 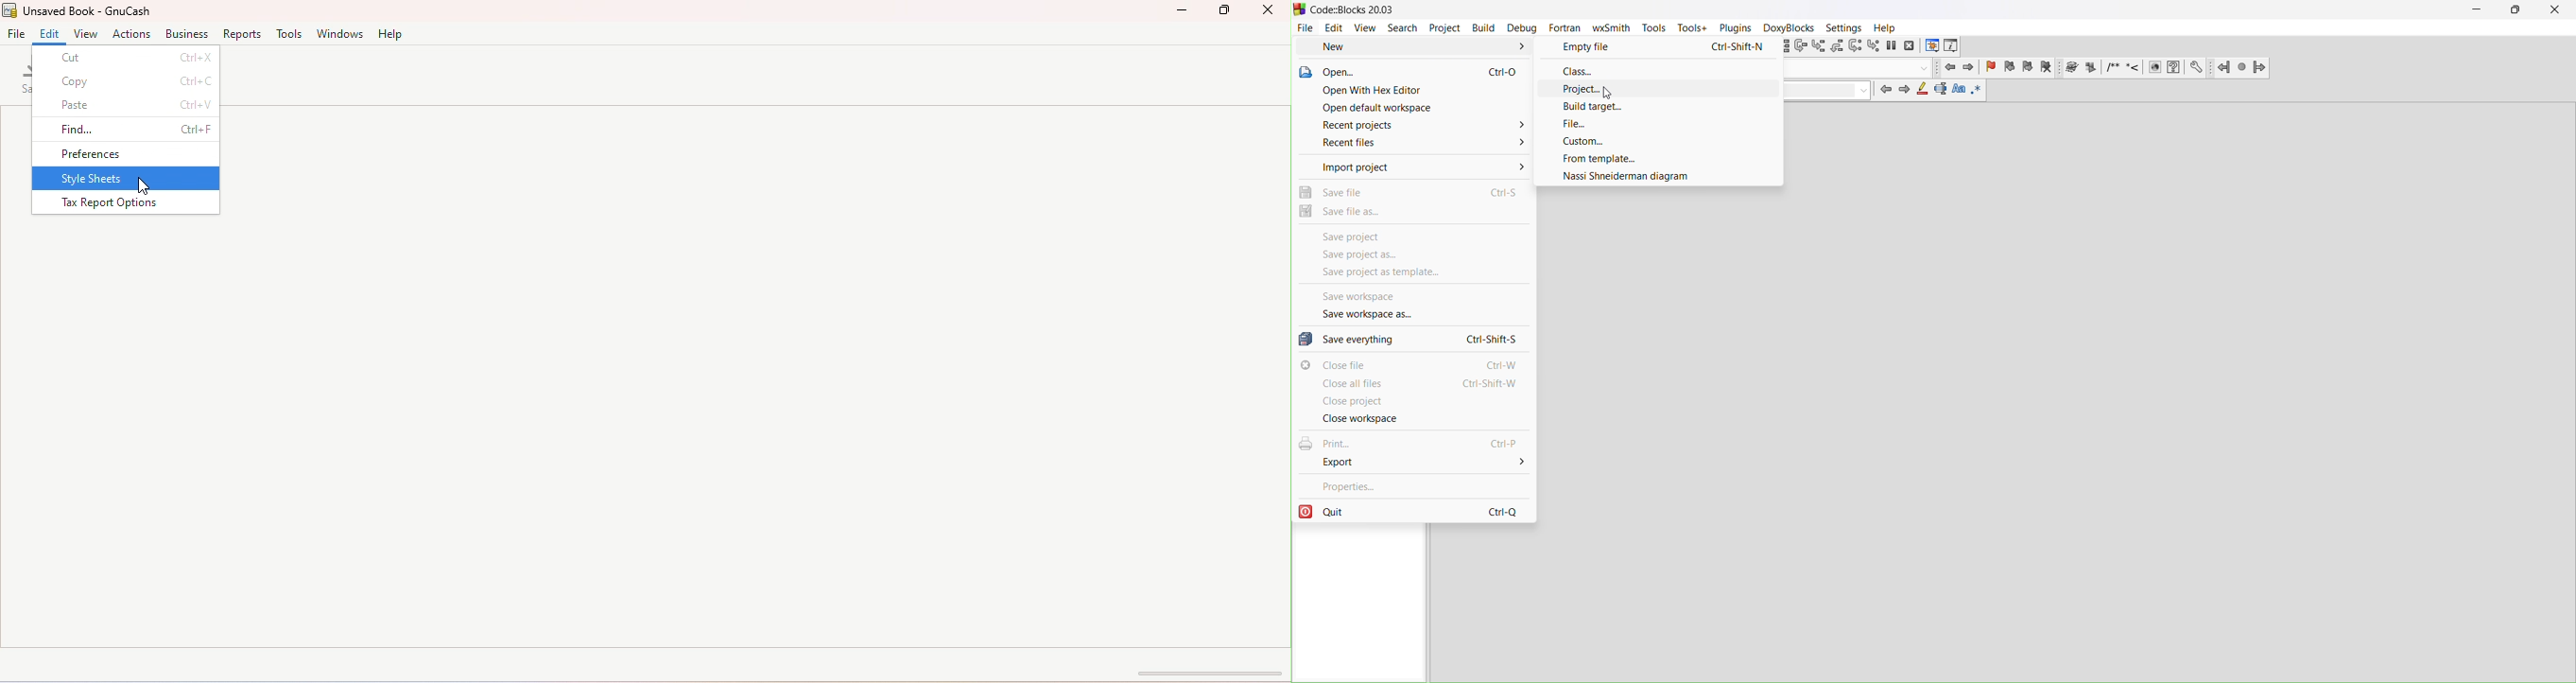 What do you see at coordinates (84, 35) in the screenshot?
I see `View` at bounding box center [84, 35].